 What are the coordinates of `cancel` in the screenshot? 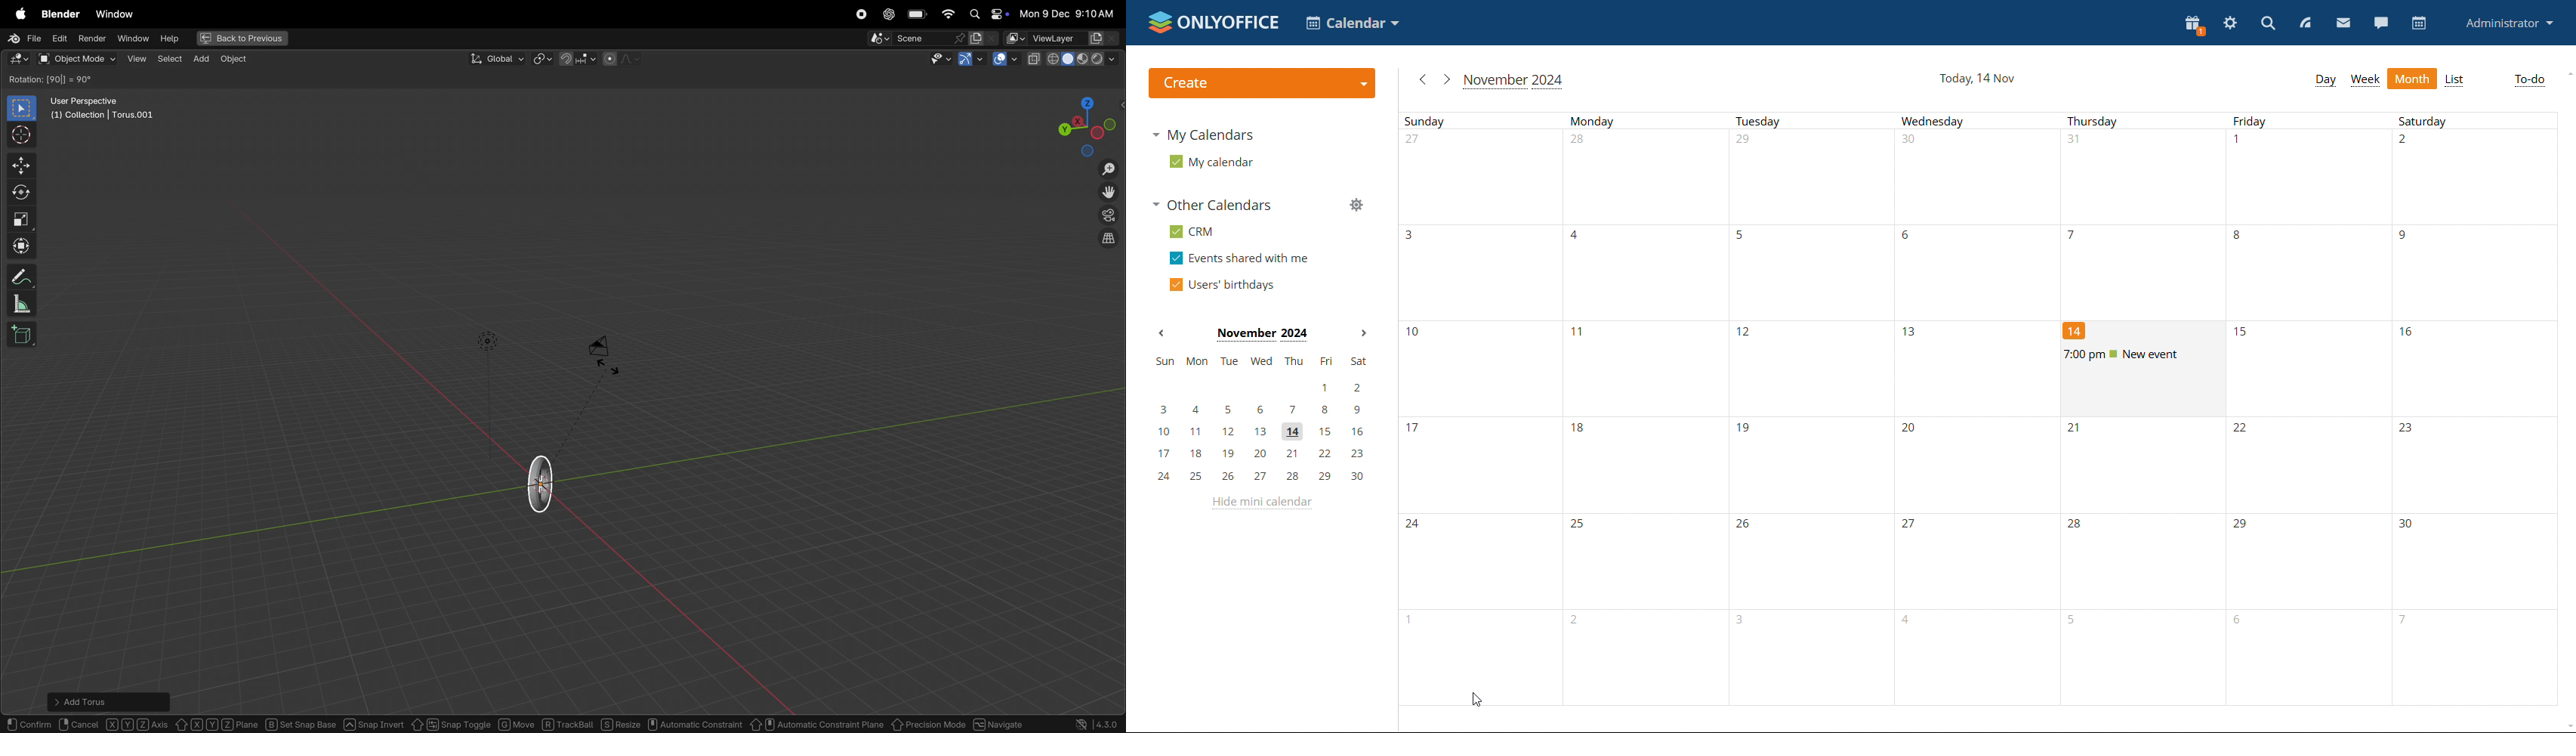 It's located at (80, 723).